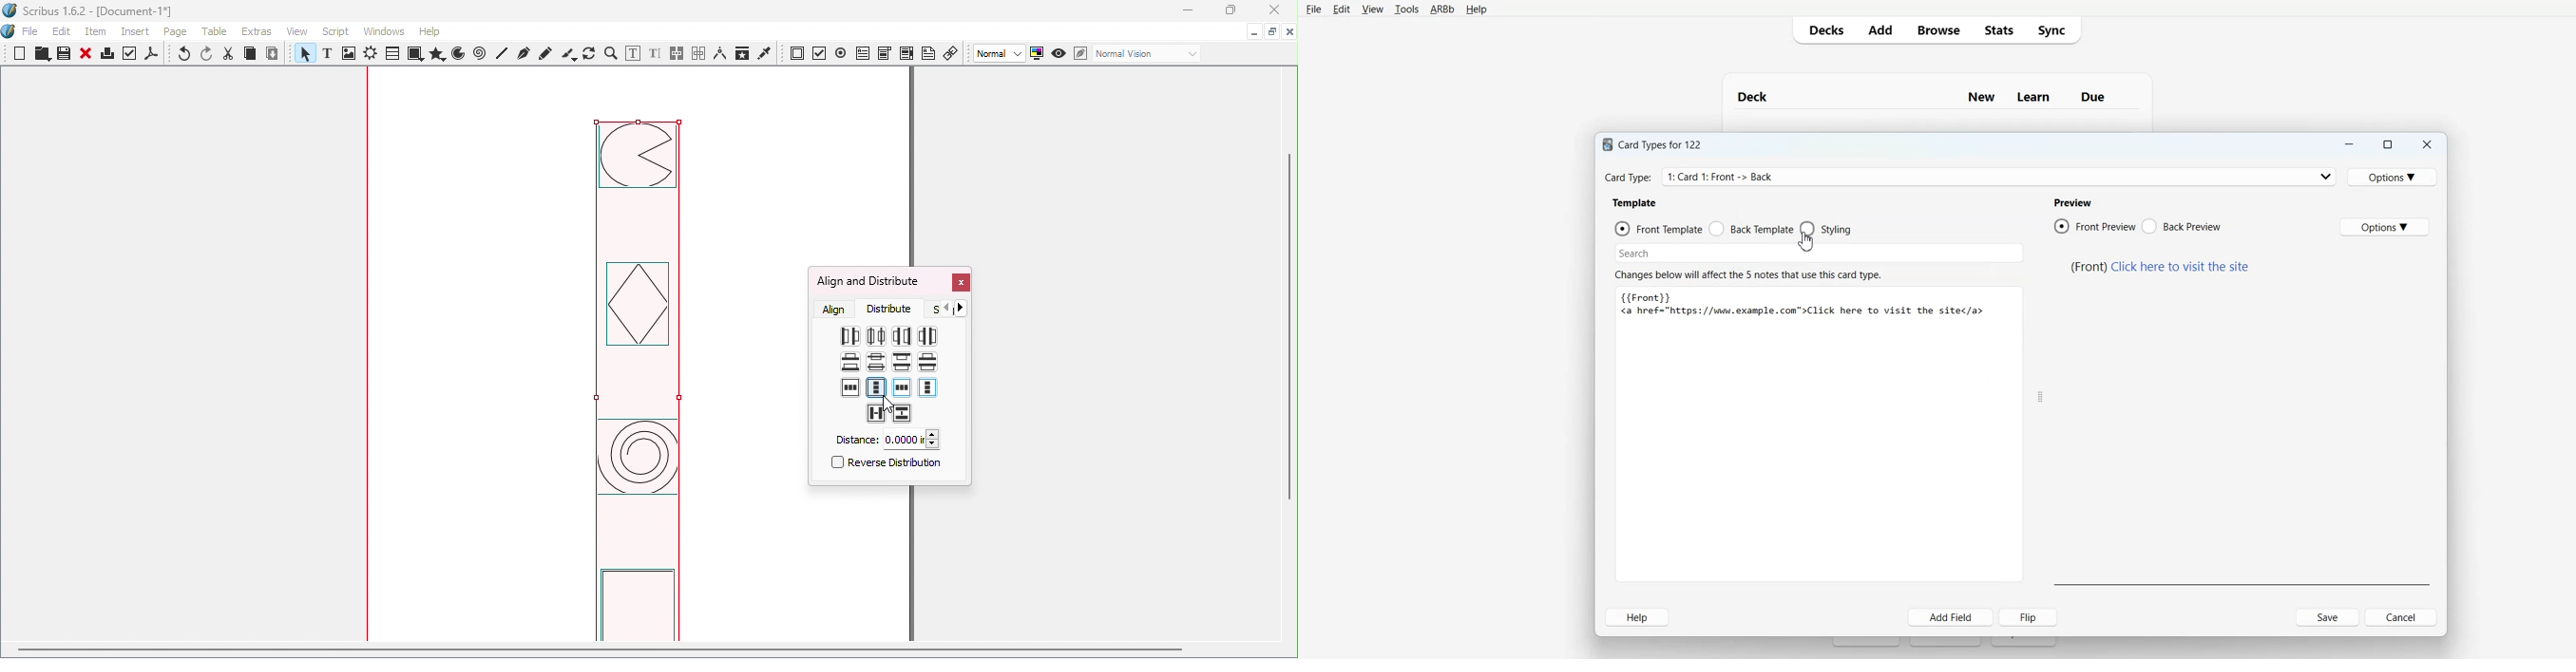 The width and height of the screenshot is (2576, 672). Describe the element at coordinates (96, 12) in the screenshot. I see `Scribus 1.6.2 - [Document-1*]` at that location.